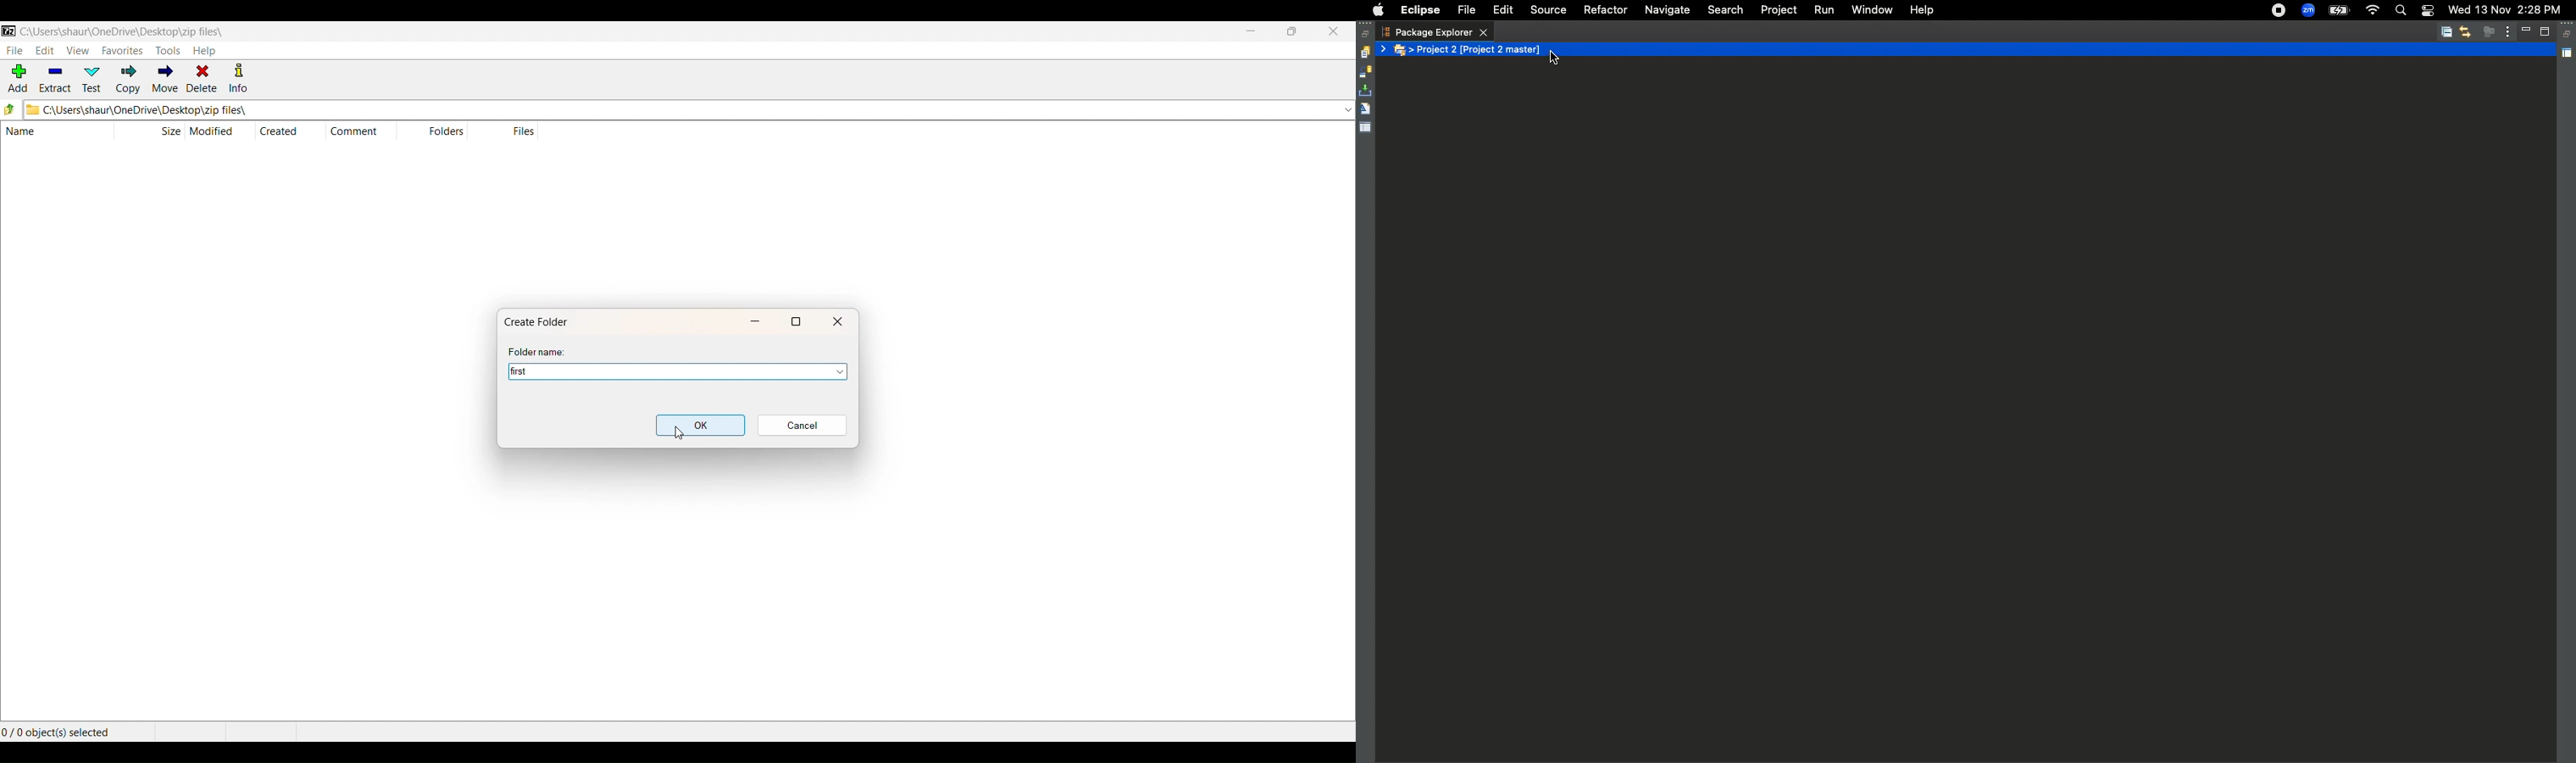  Describe the element at coordinates (1419, 10) in the screenshot. I see `Eclipse` at that location.